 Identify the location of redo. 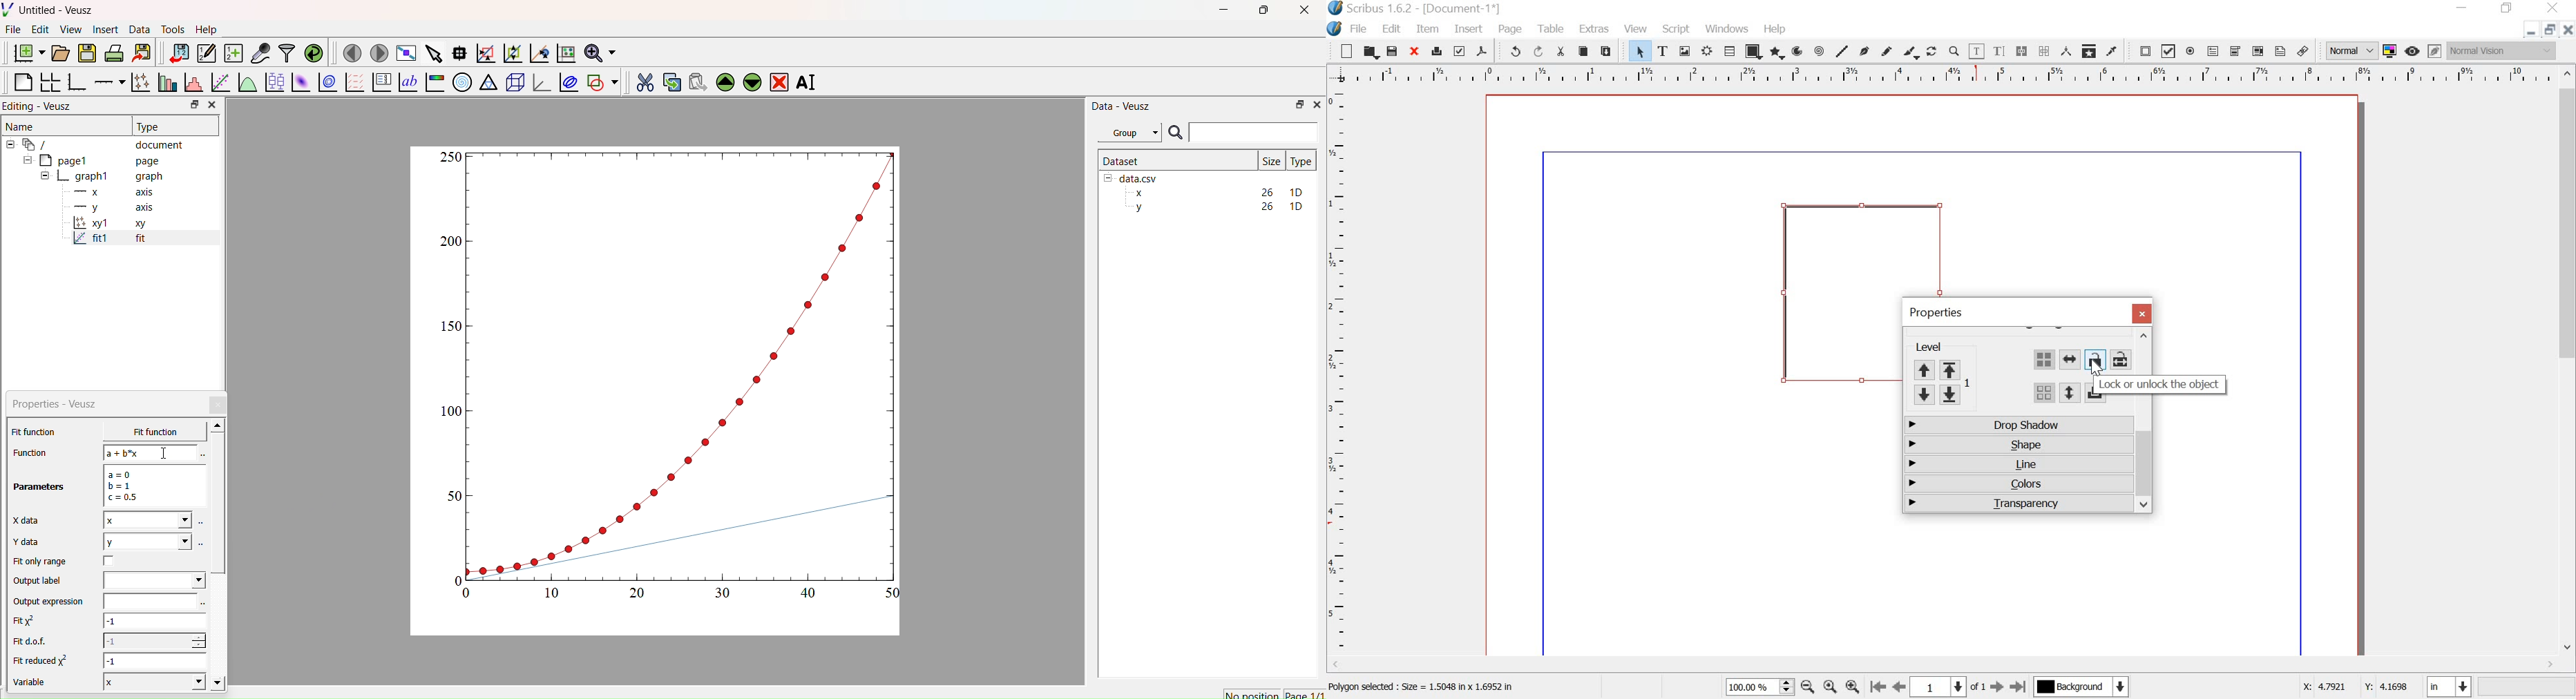
(1537, 52).